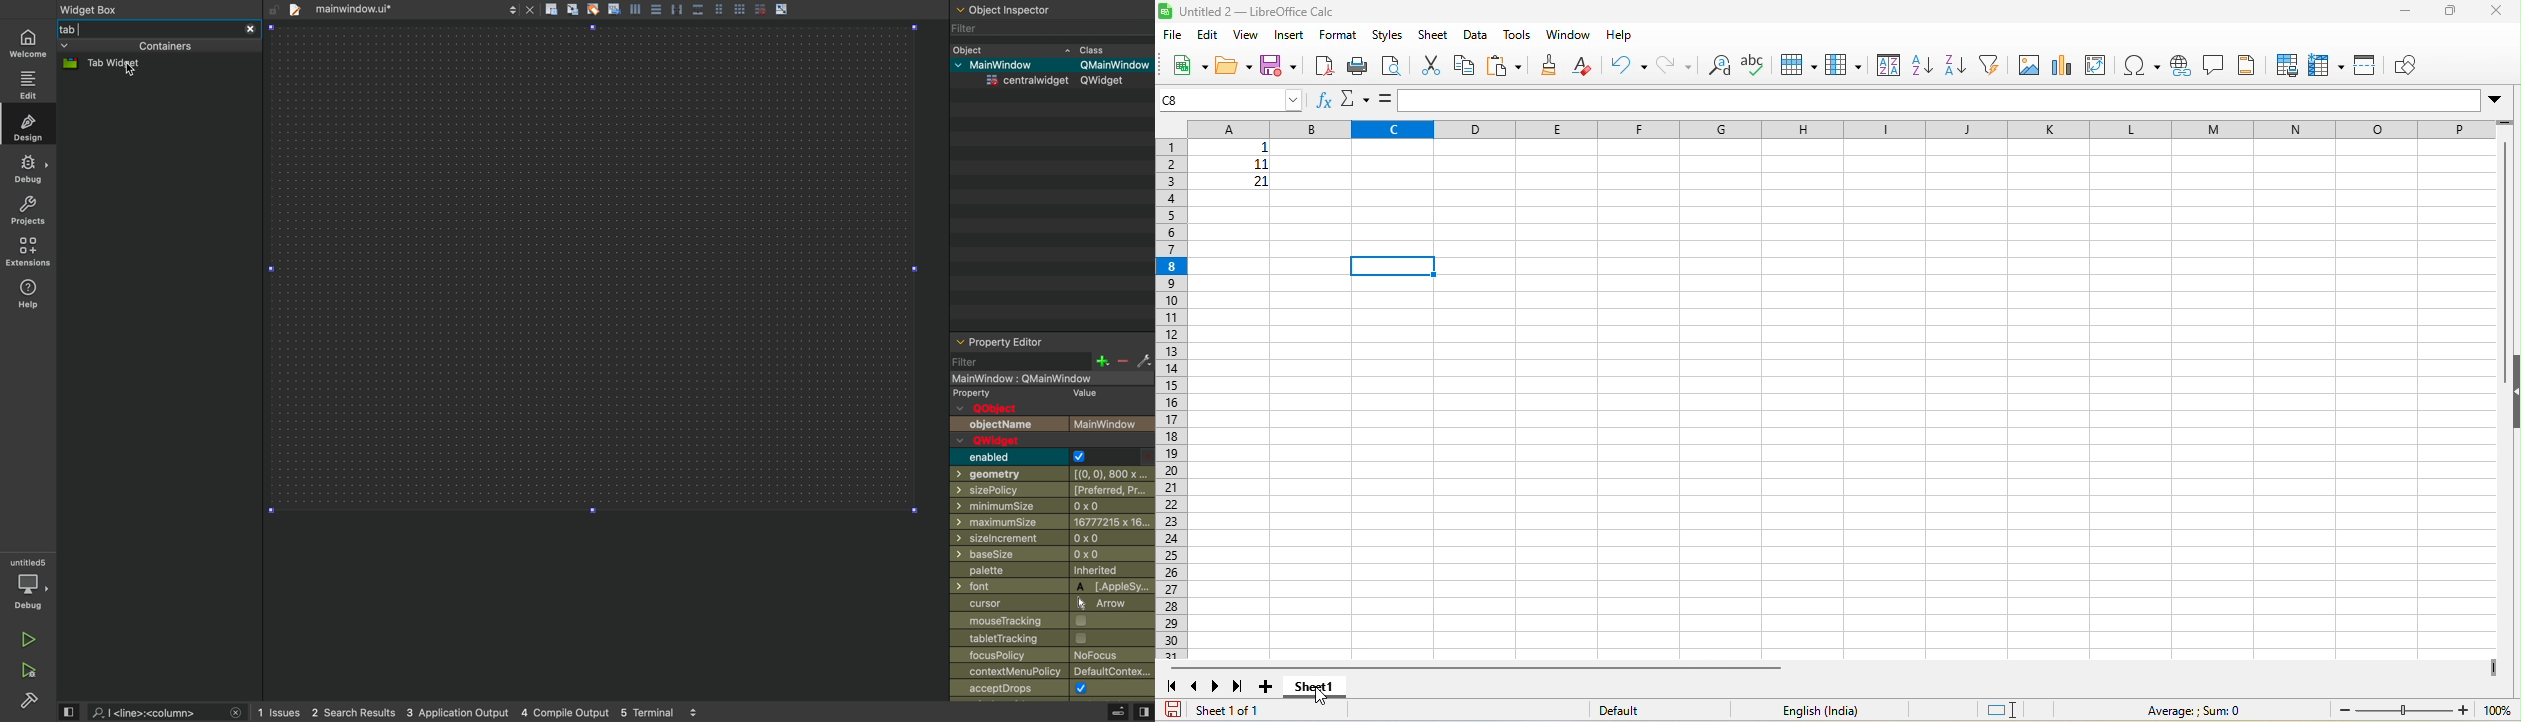 The height and width of the screenshot is (728, 2548). I want to click on drag to view more columns, so click(2490, 666).